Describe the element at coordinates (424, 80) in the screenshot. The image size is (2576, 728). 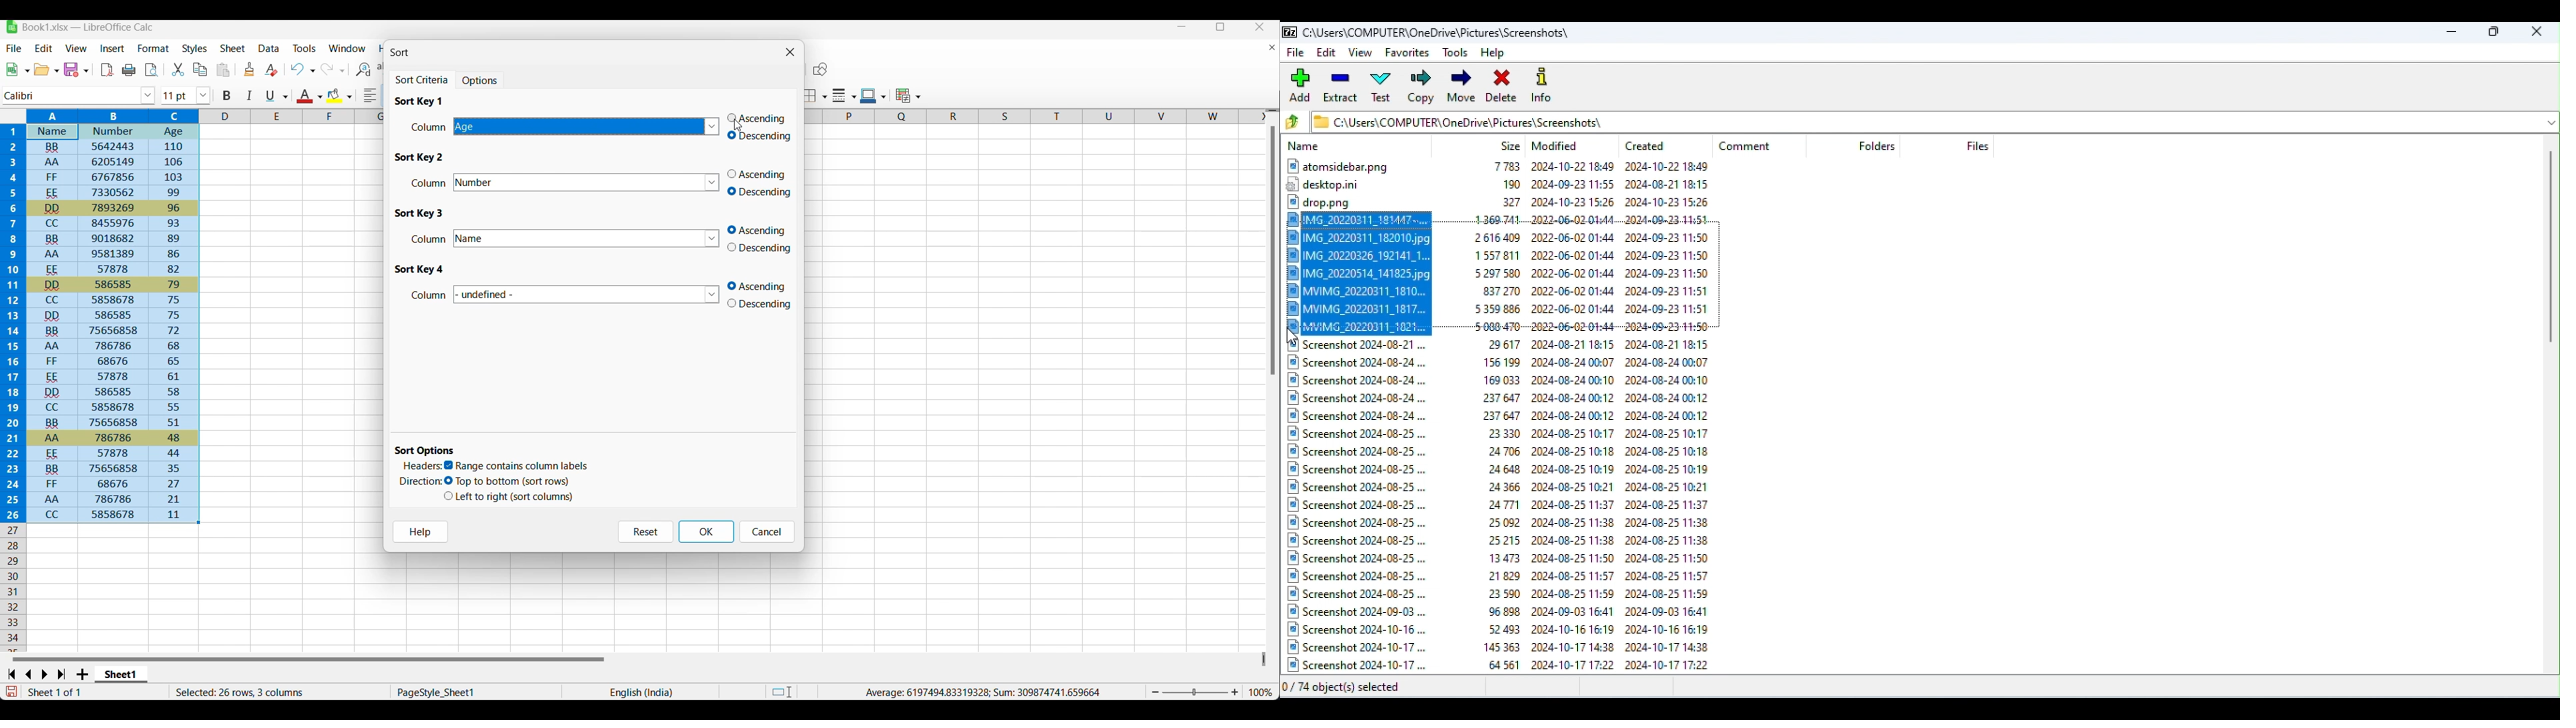
I see `Sort criteria tab, current selection` at that location.